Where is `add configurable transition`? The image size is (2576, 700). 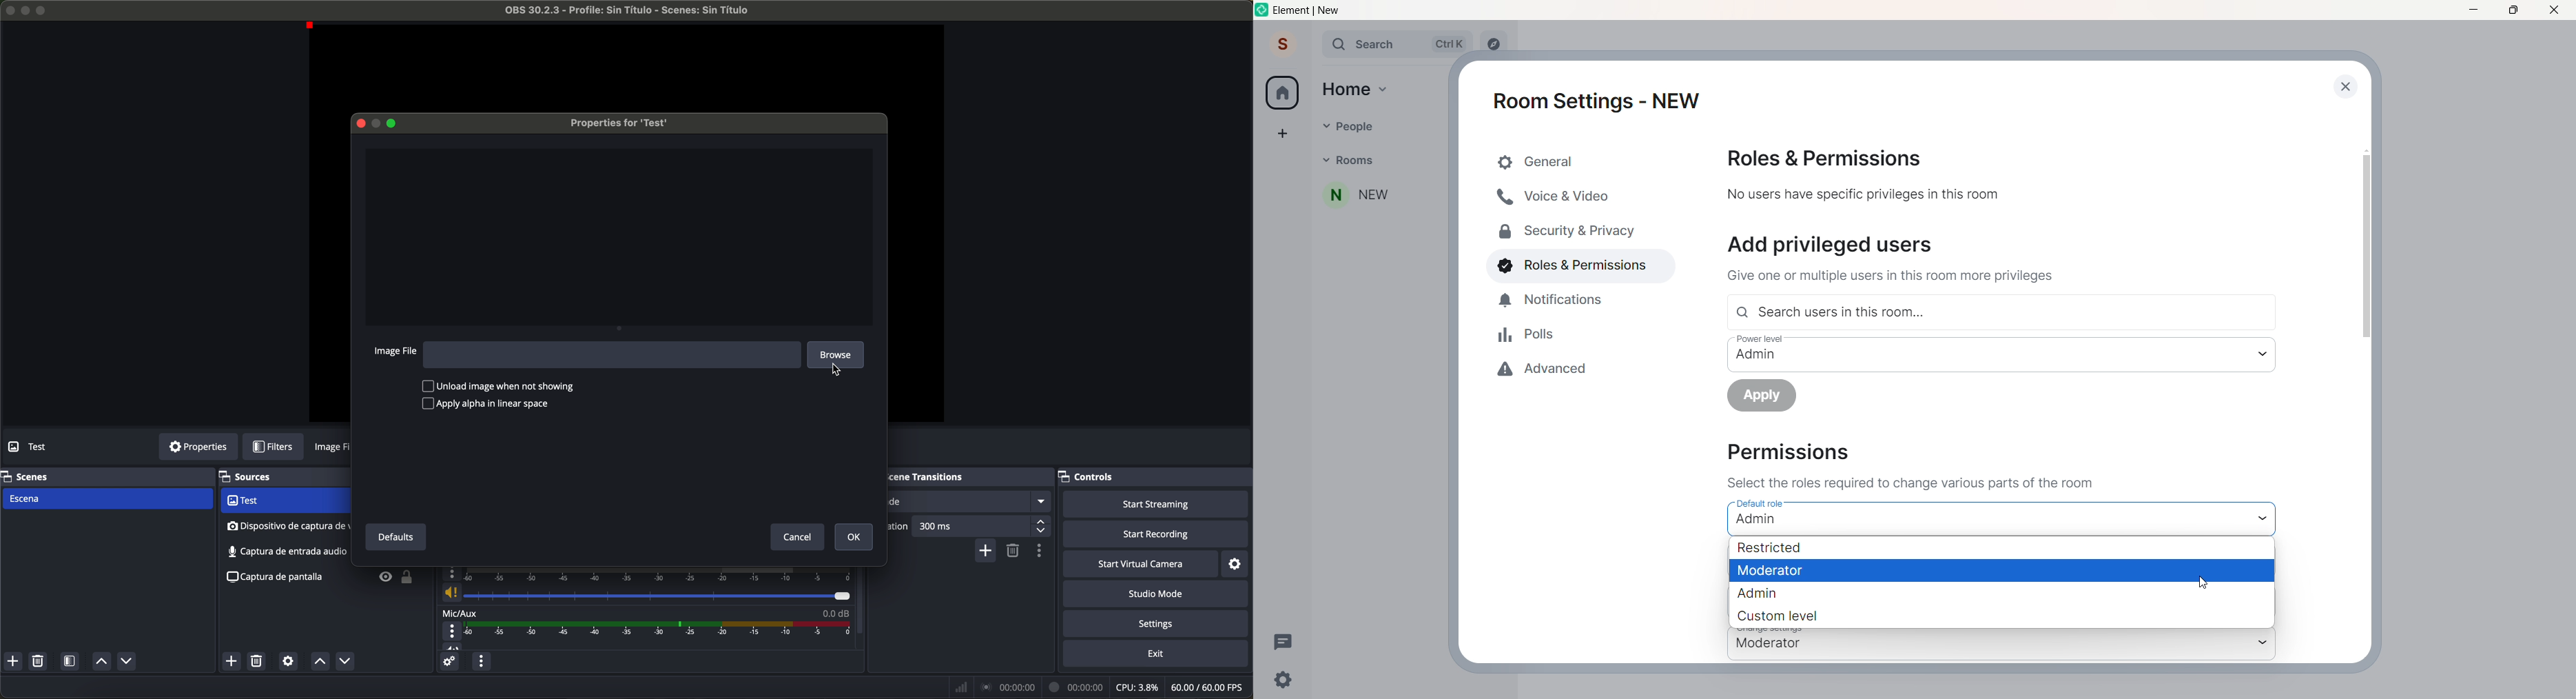
add configurable transition is located at coordinates (987, 551).